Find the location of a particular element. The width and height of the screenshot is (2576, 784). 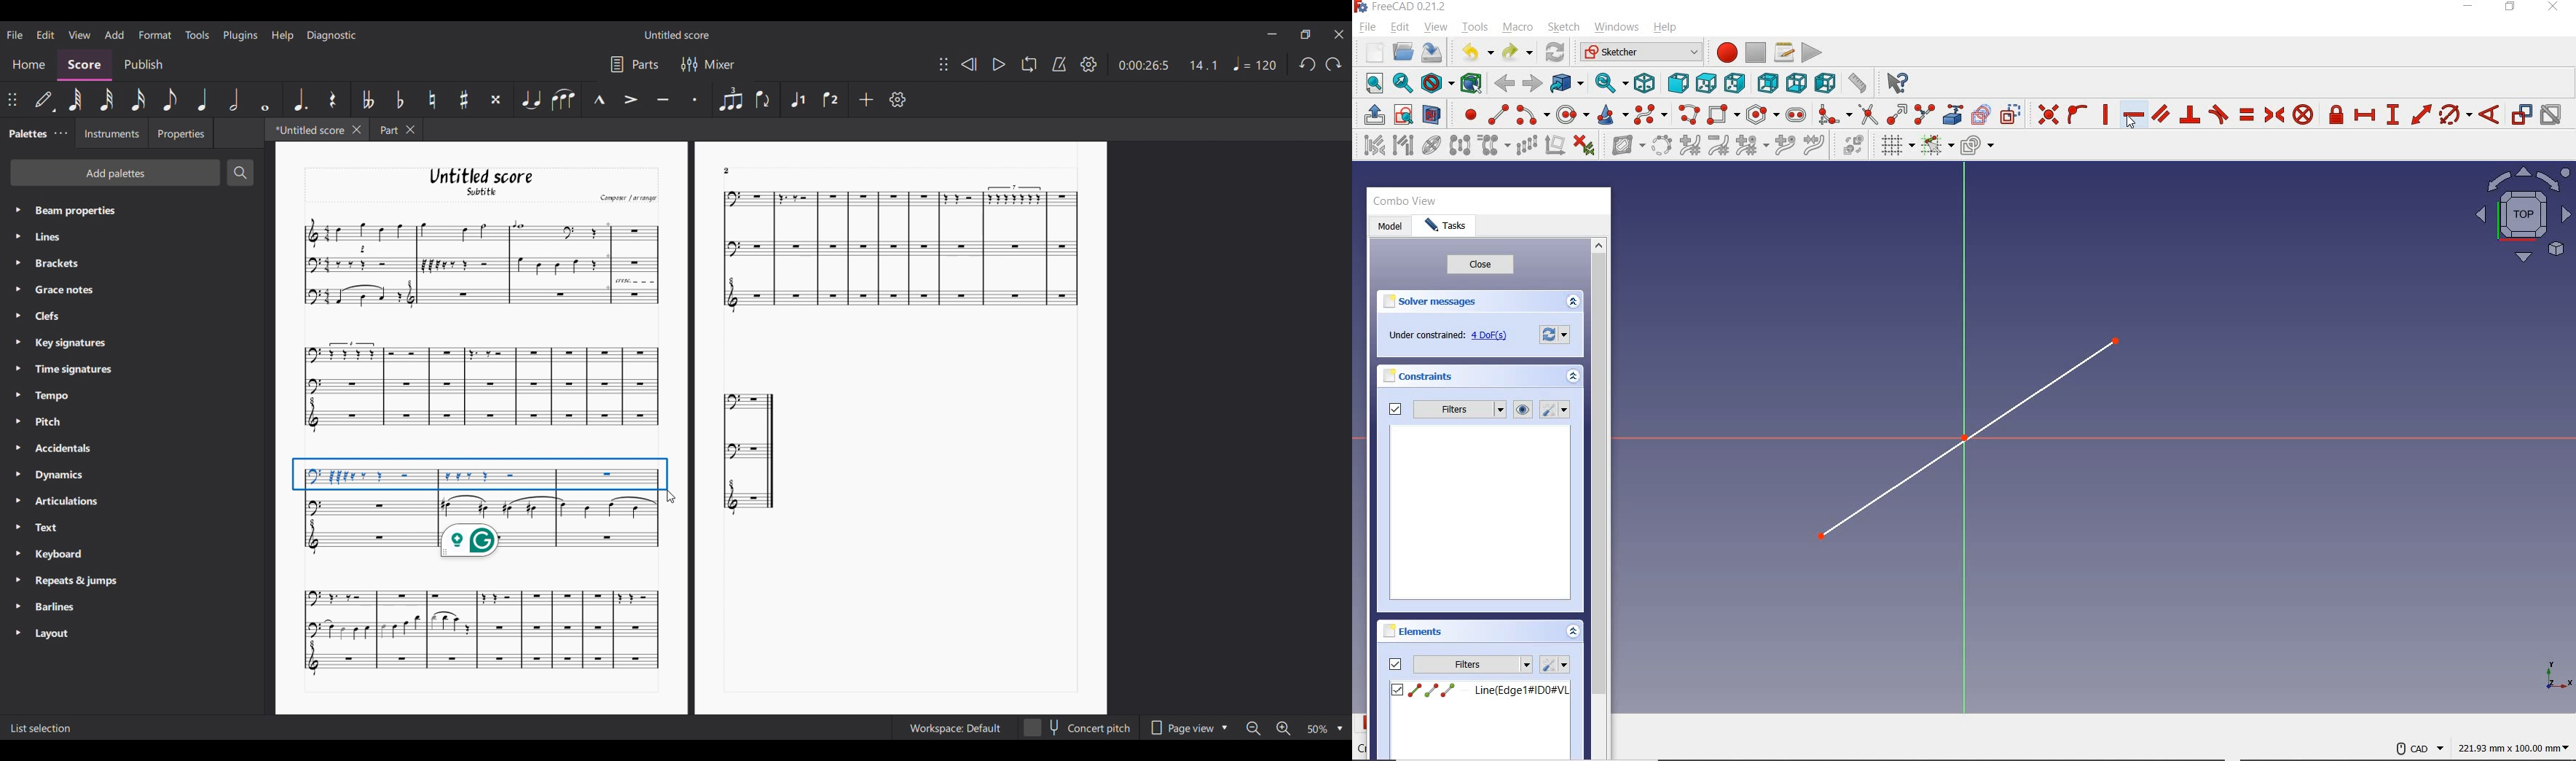

CONSTRAIN PERPENDICULAR is located at coordinates (2189, 114).